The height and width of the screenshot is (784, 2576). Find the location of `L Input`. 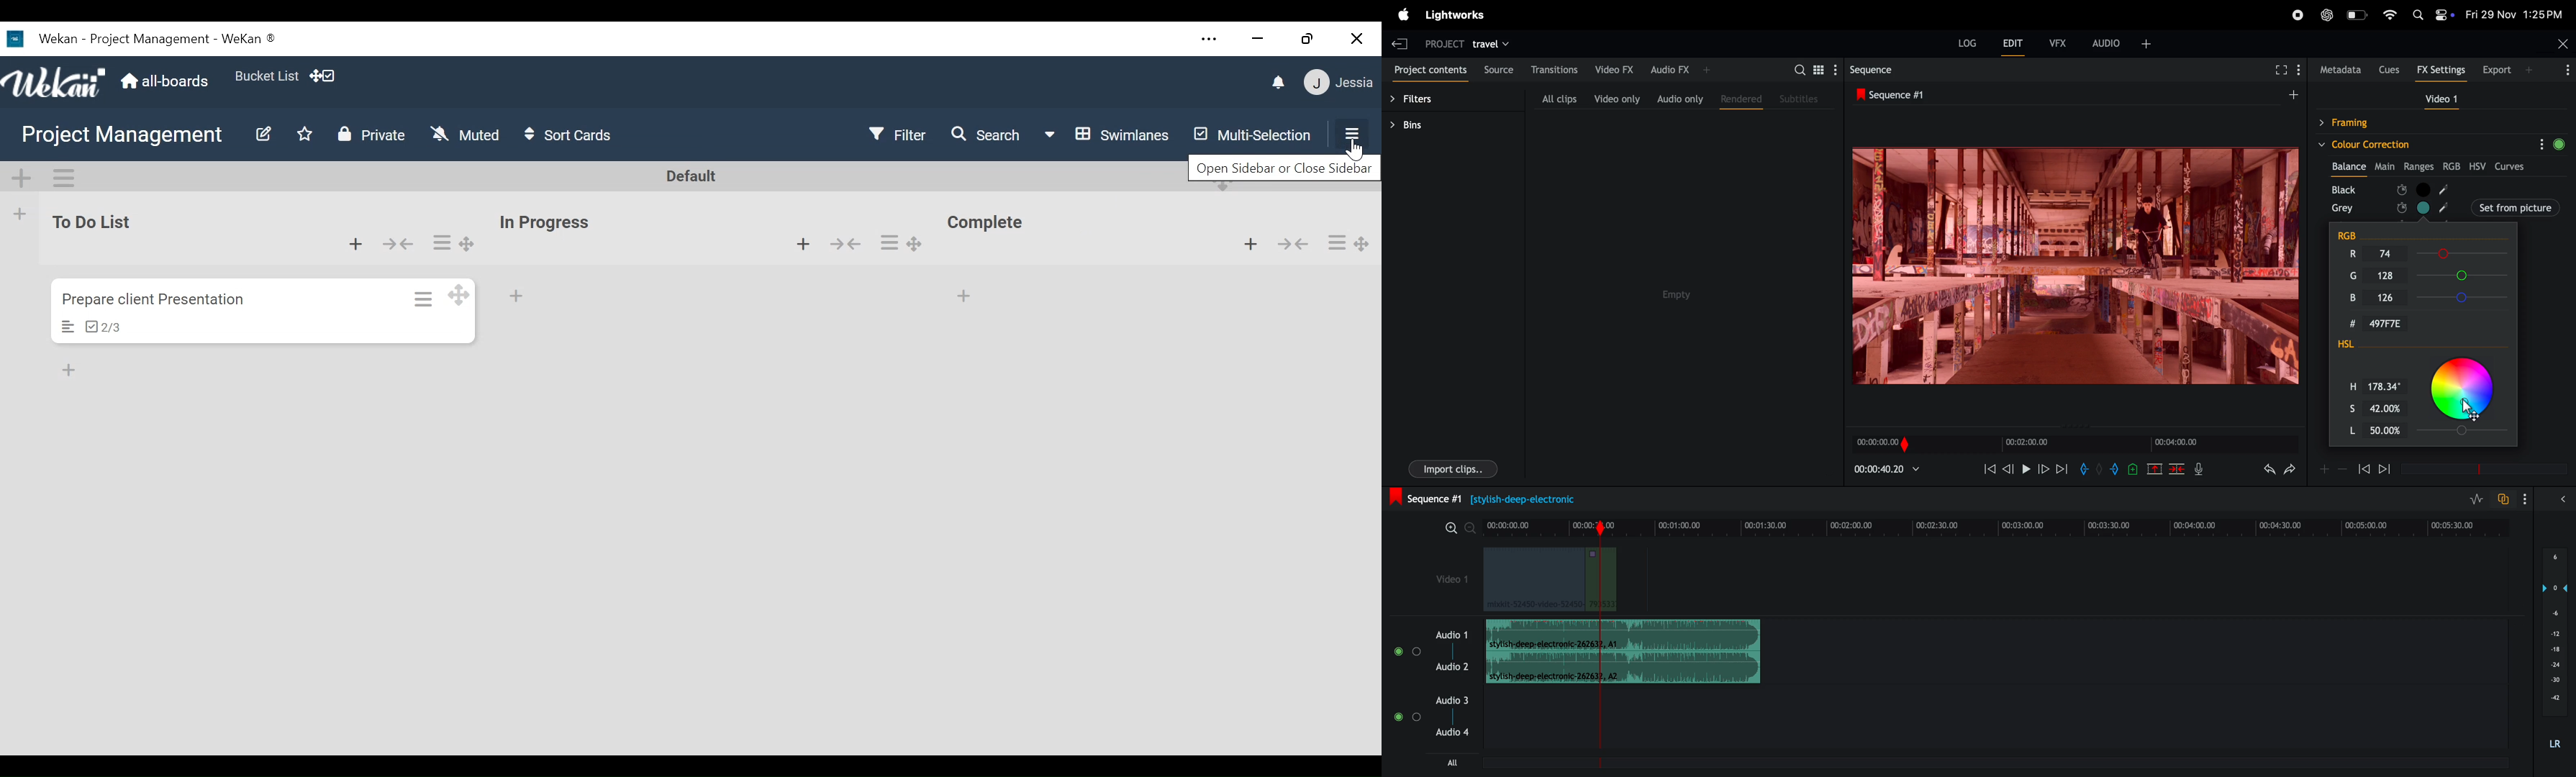

L Input is located at coordinates (2387, 431).